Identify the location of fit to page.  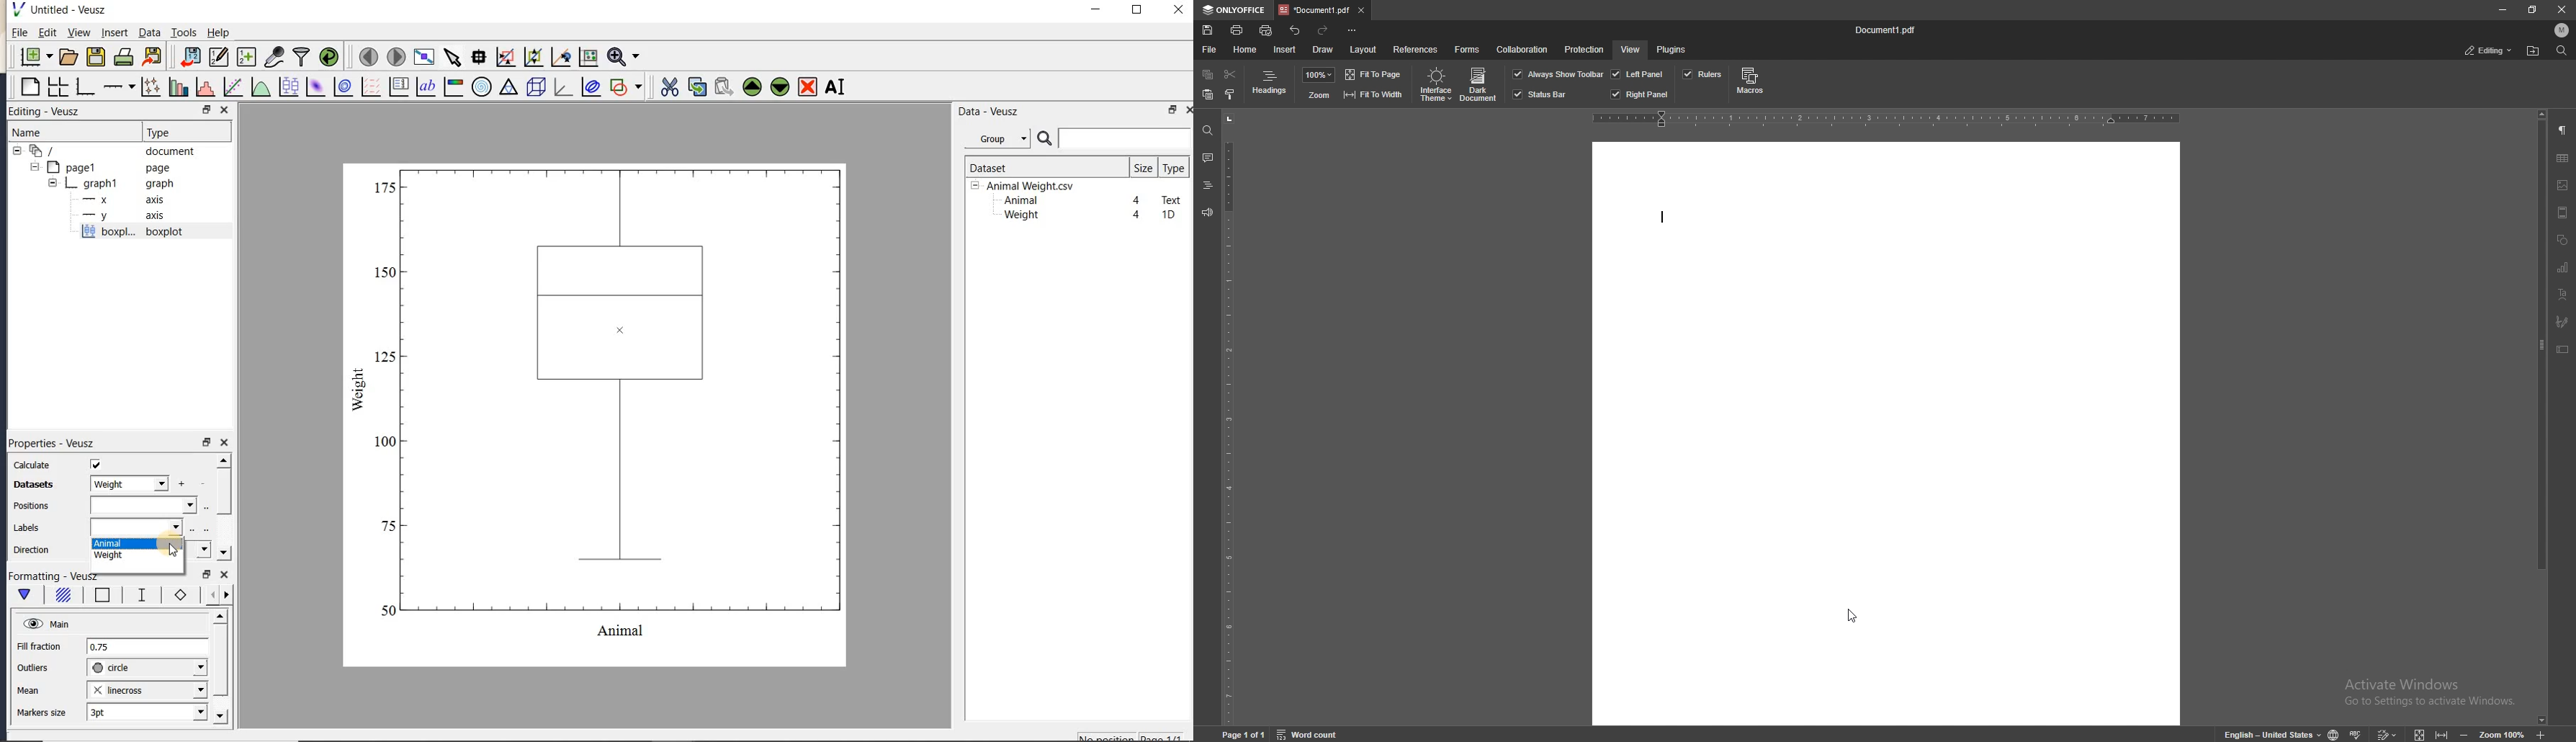
(1375, 74).